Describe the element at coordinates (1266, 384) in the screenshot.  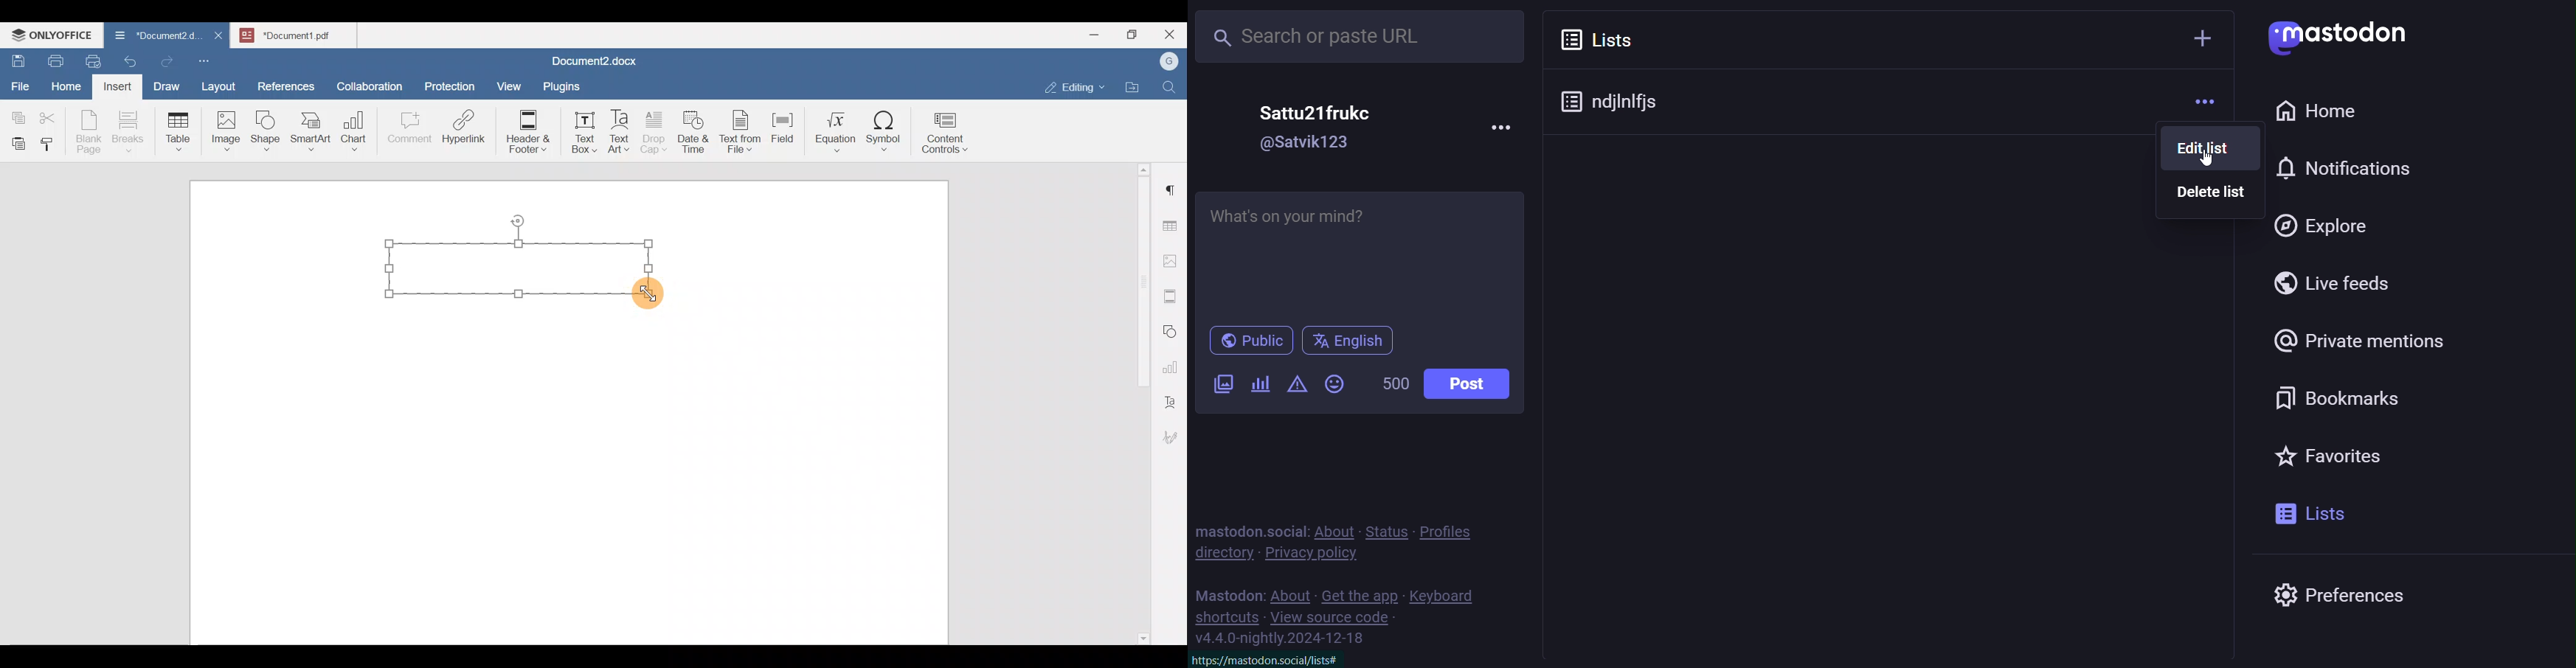
I see `poll` at that location.